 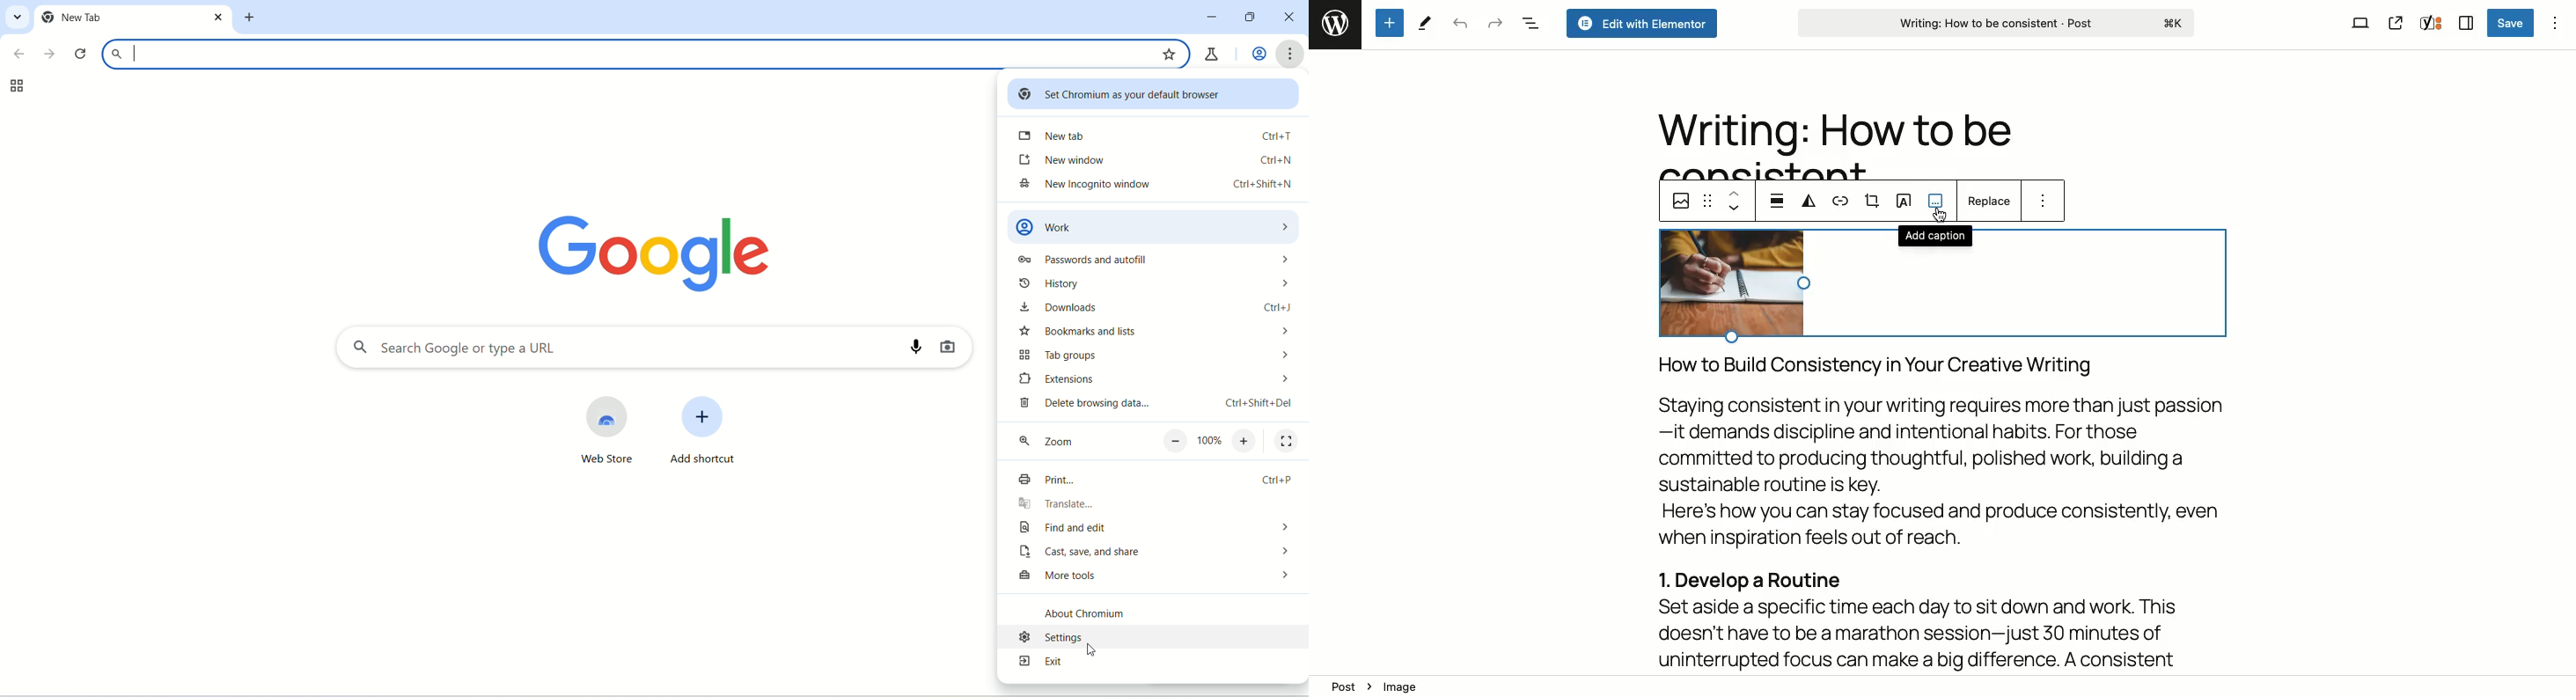 What do you see at coordinates (605, 348) in the screenshot?
I see `search google or type a url` at bounding box center [605, 348].